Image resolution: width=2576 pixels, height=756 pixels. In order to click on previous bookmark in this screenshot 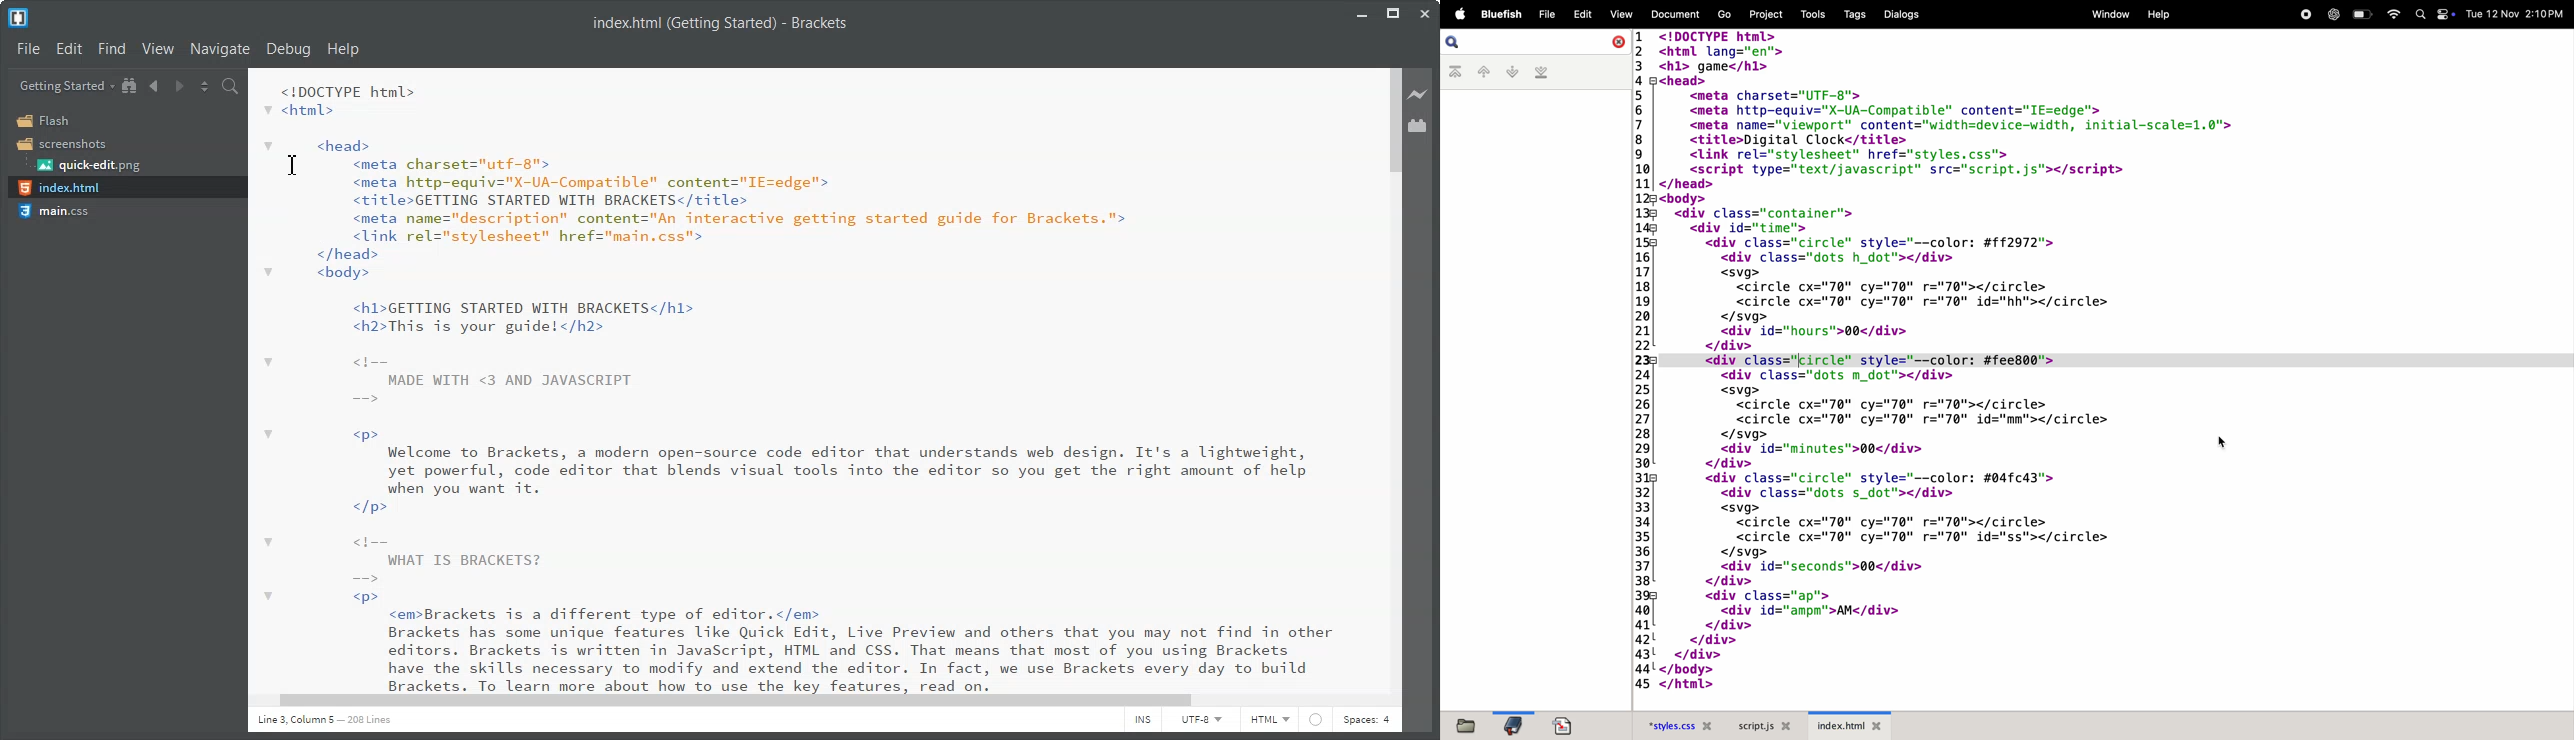, I will do `click(1483, 72)`.